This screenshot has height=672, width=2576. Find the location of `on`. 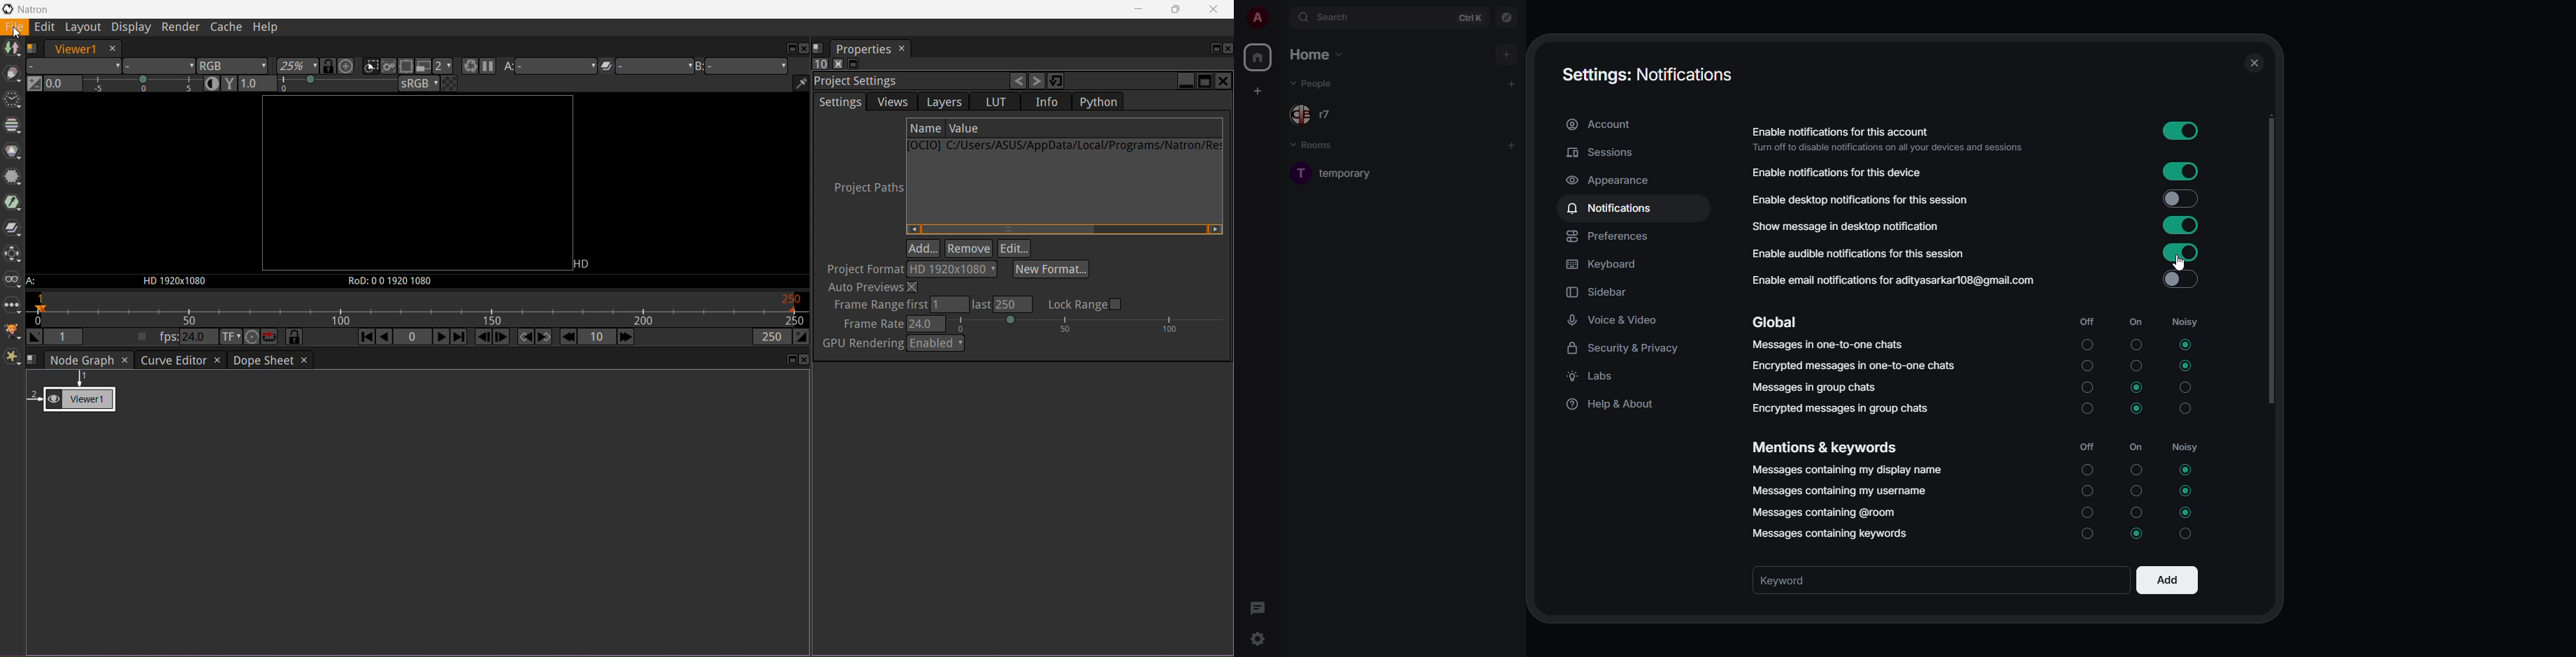

on is located at coordinates (2136, 322).